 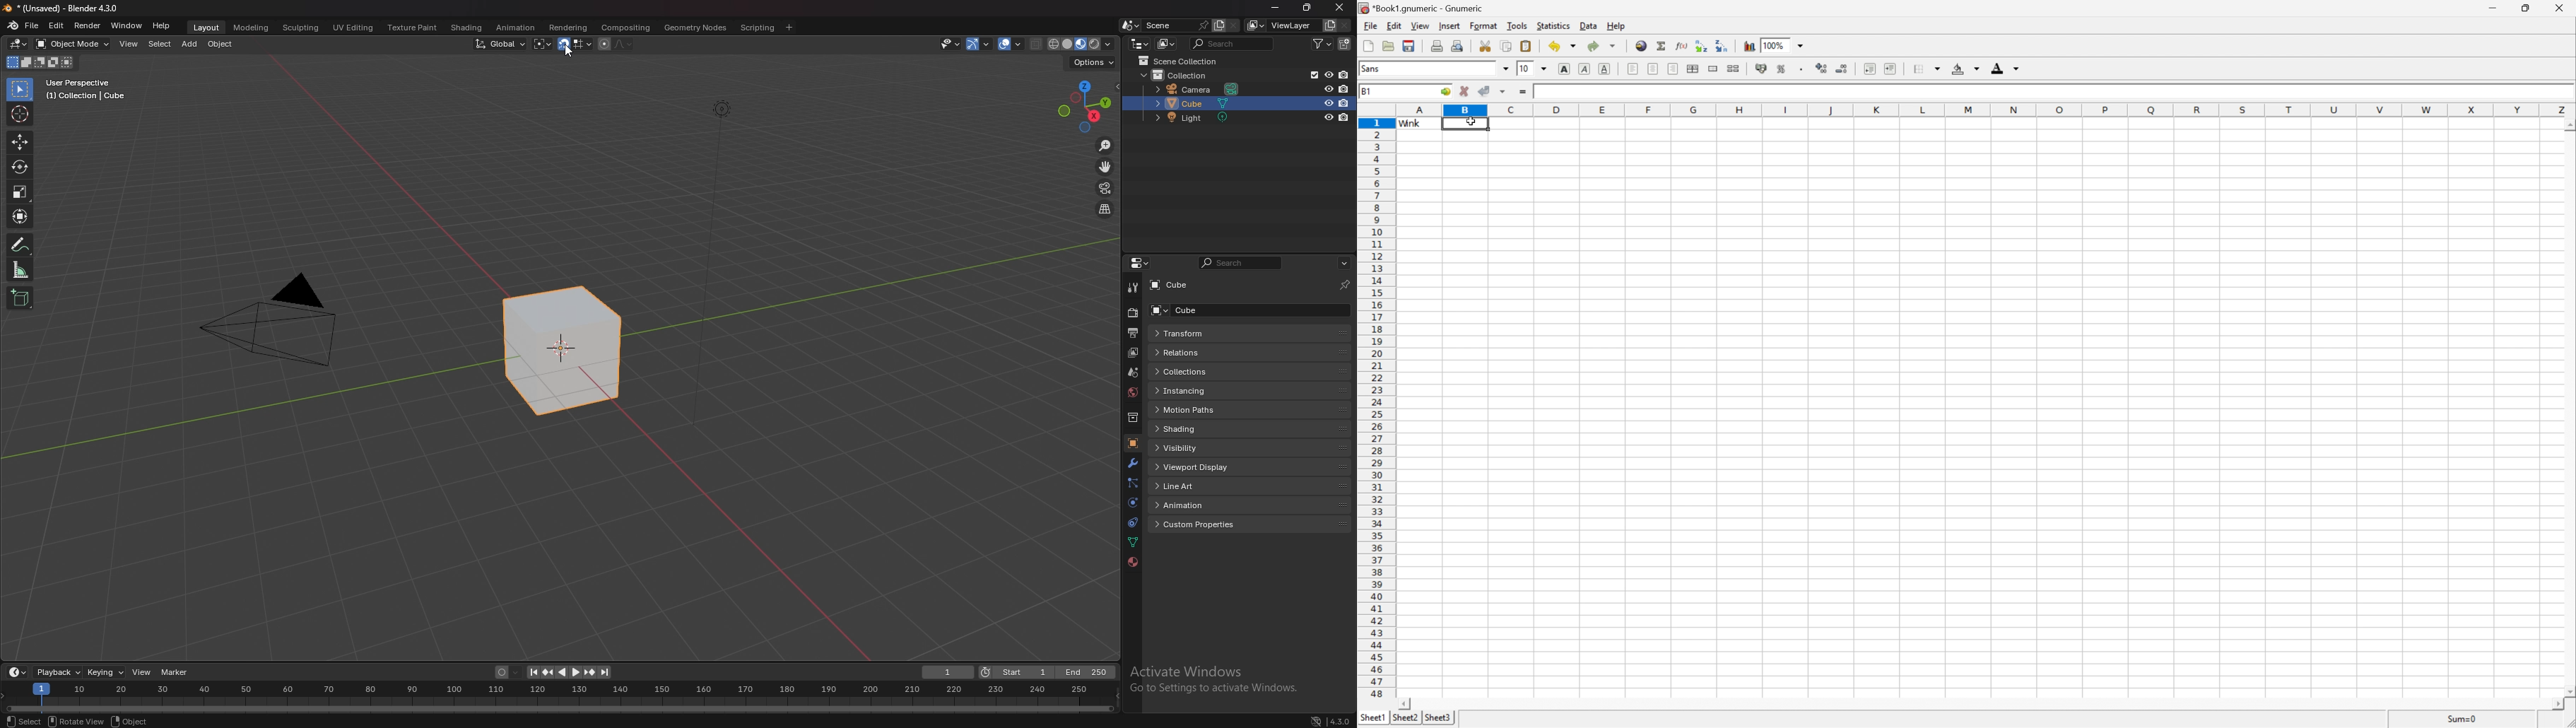 I want to click on copy, so click(x=1507, y=46).